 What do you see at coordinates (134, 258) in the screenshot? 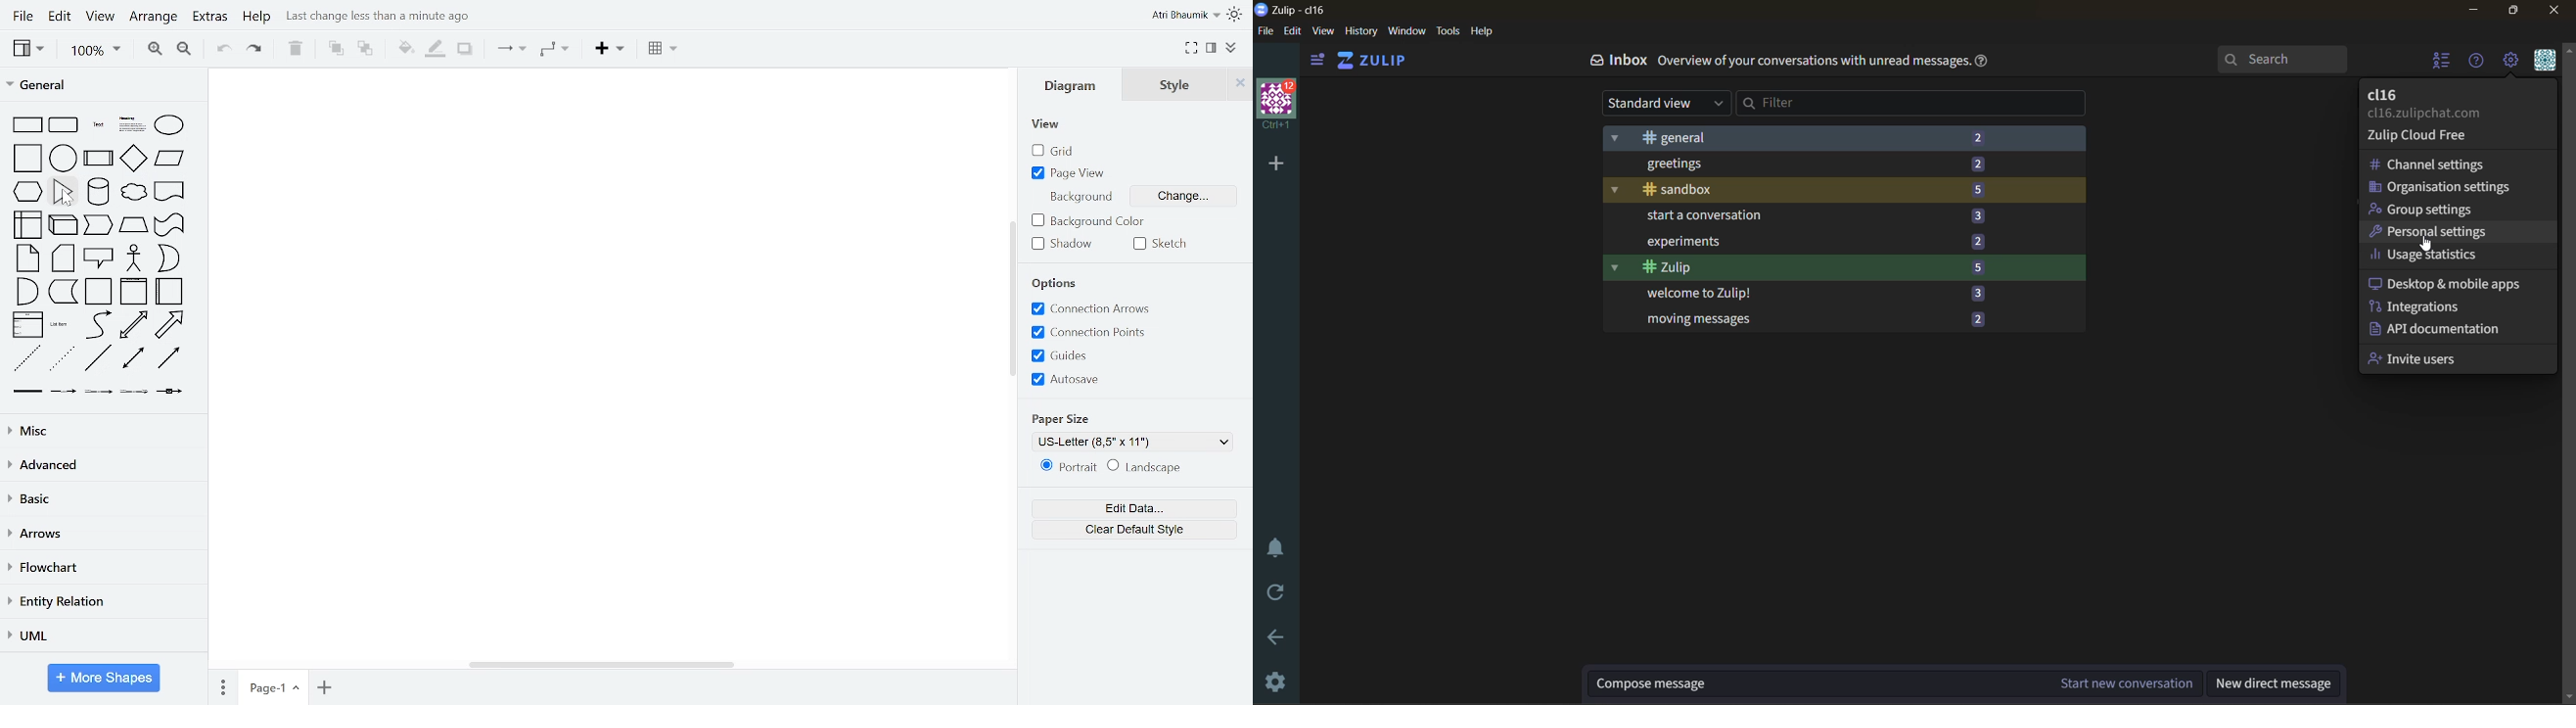
I see `actor` at bounding box center [134, 258].